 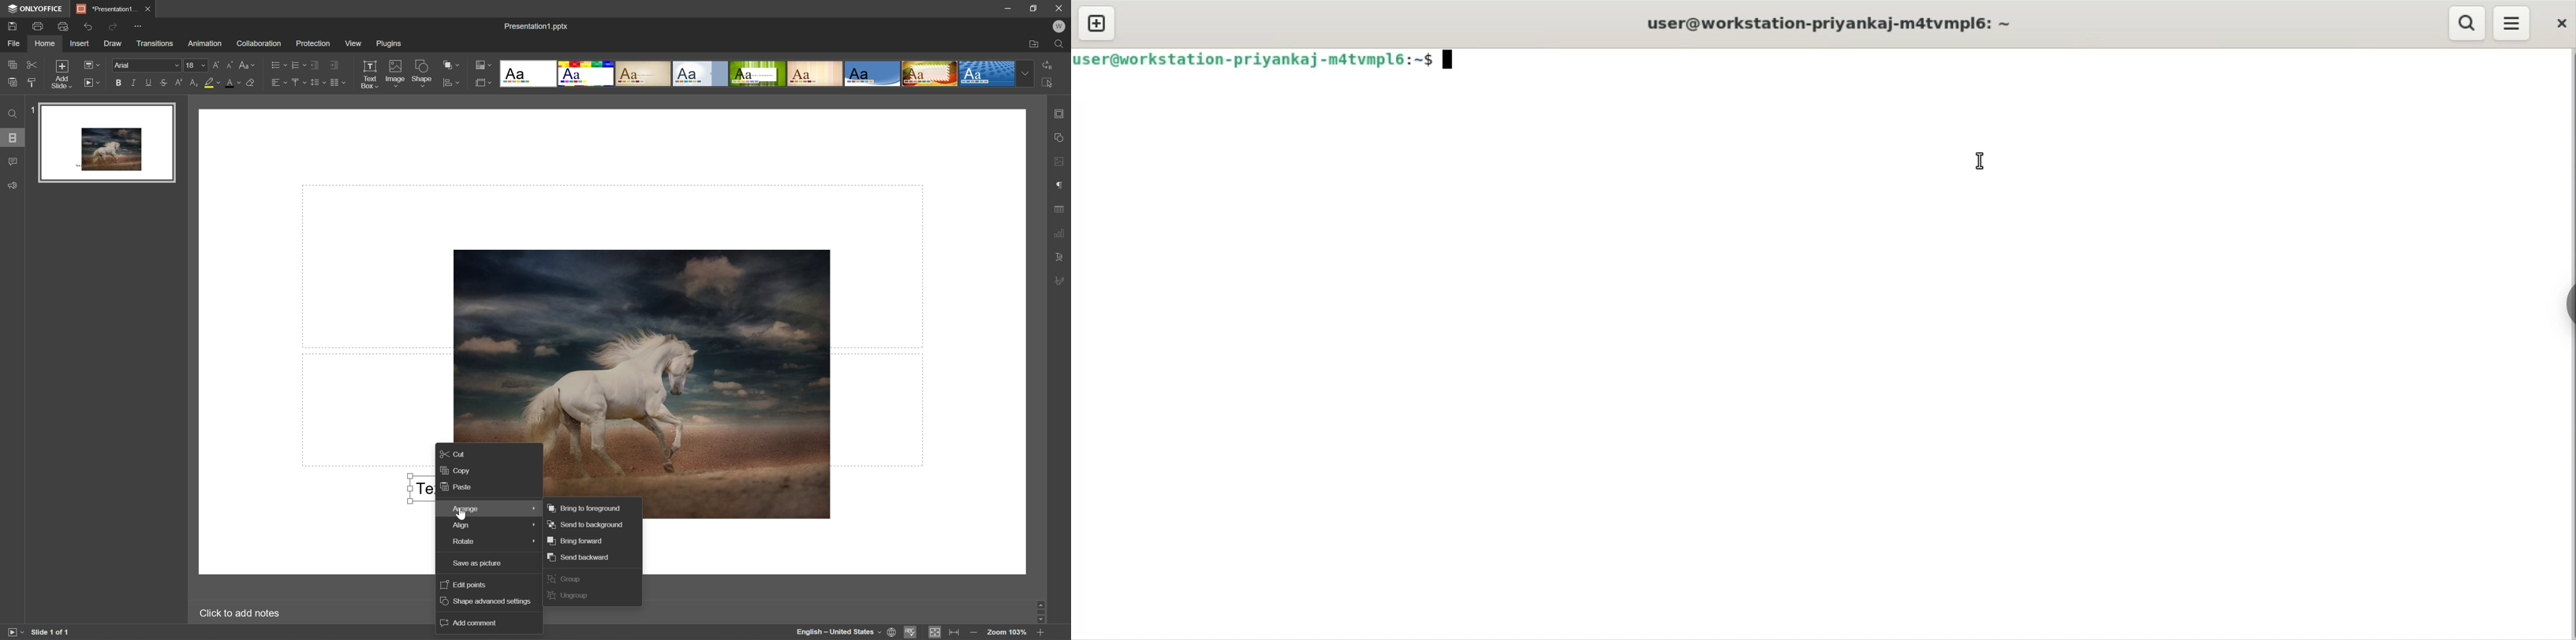 I want to click on Add comment, so click(x=471, y=622).